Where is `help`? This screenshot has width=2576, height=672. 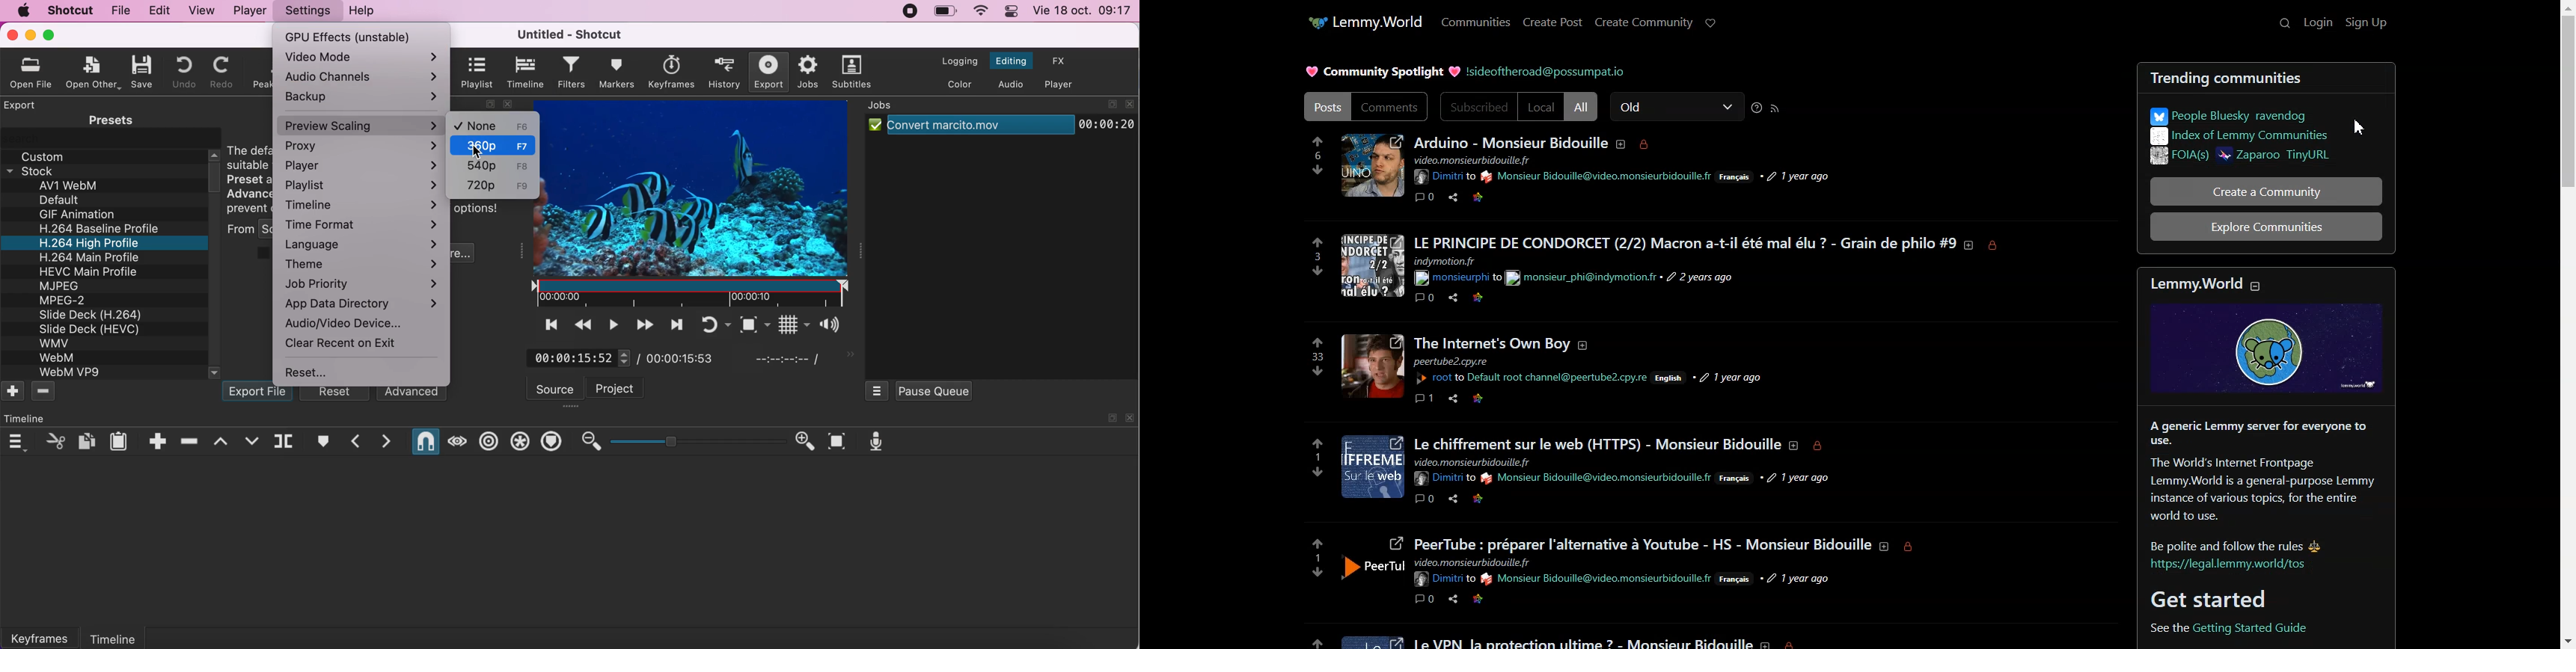 help is located at coordinates (363, 12).